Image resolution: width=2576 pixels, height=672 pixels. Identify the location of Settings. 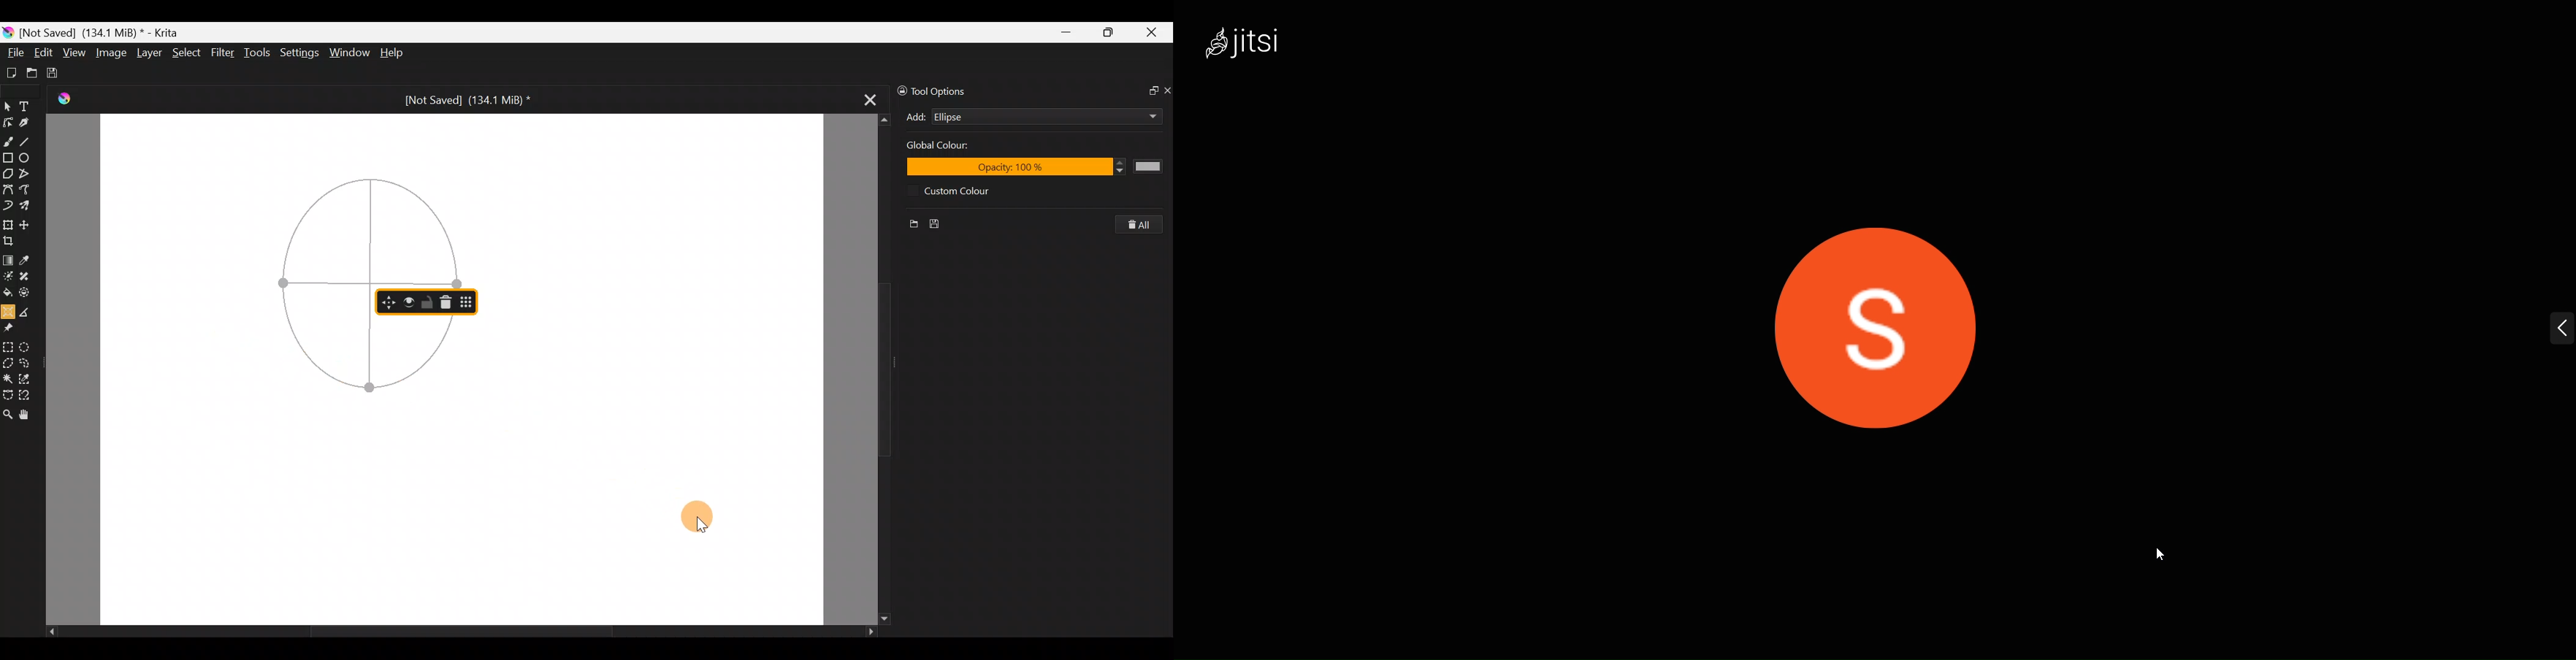
(298, 52).